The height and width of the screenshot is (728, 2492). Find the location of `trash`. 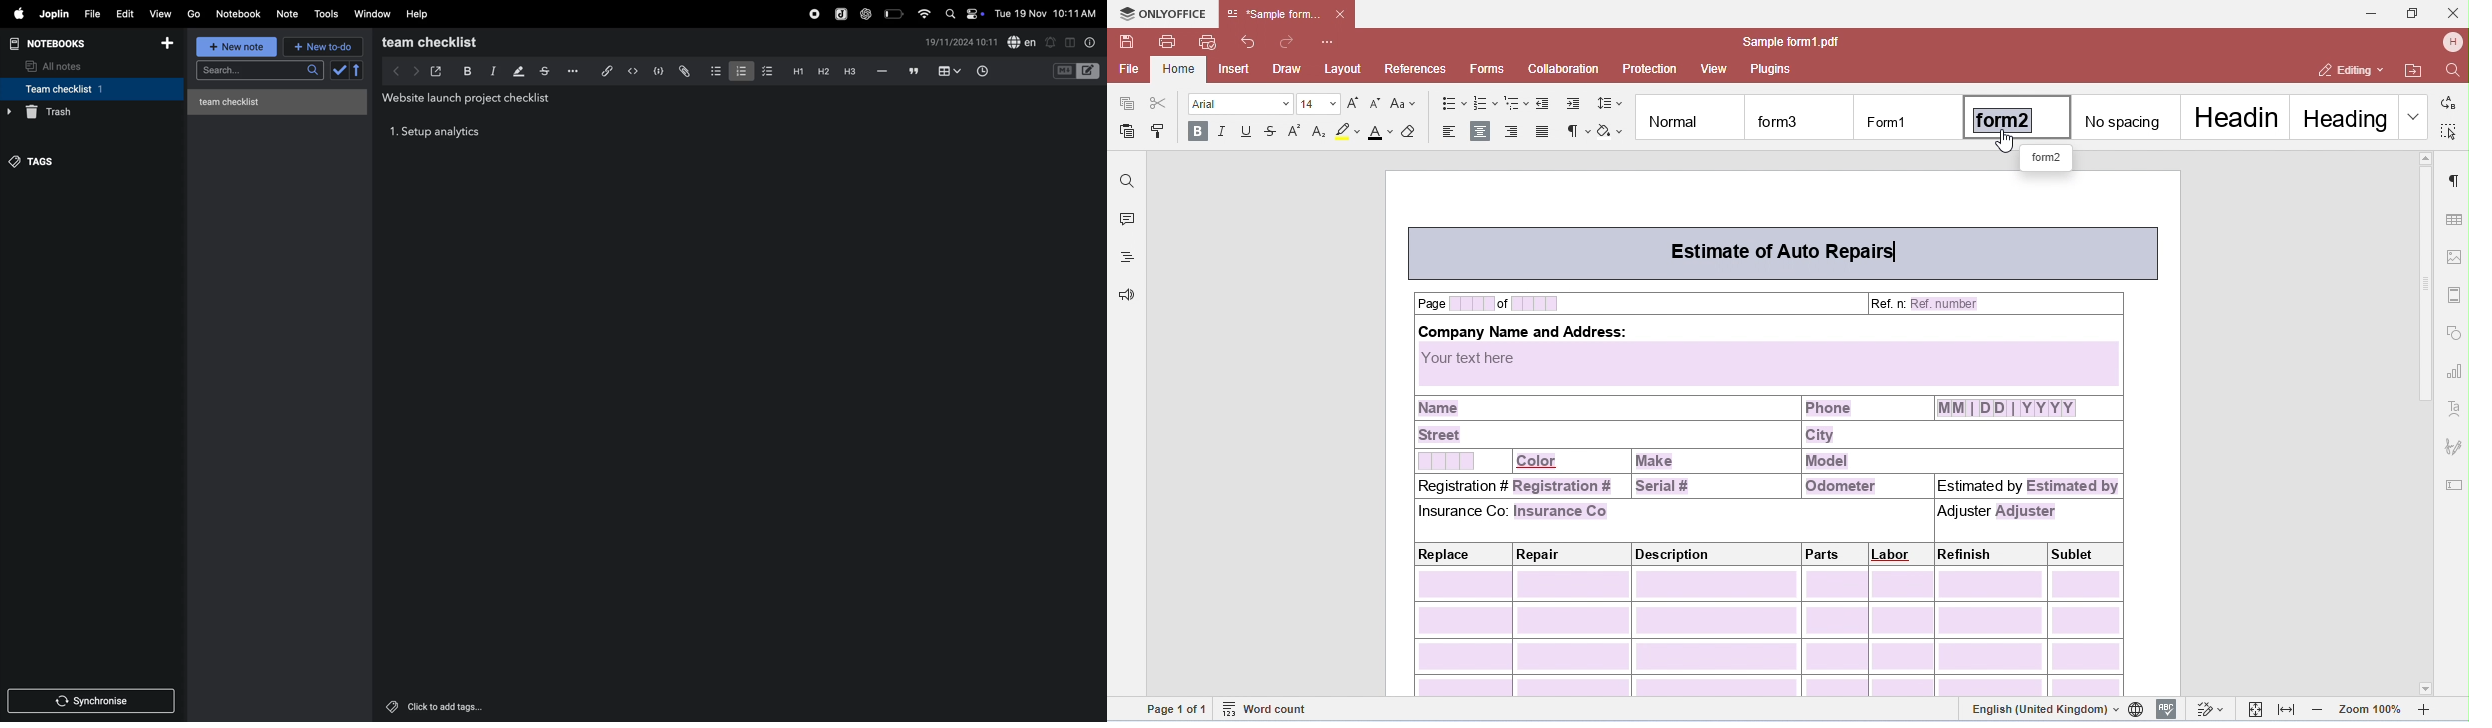

trash is located at coordinates (88, 112).